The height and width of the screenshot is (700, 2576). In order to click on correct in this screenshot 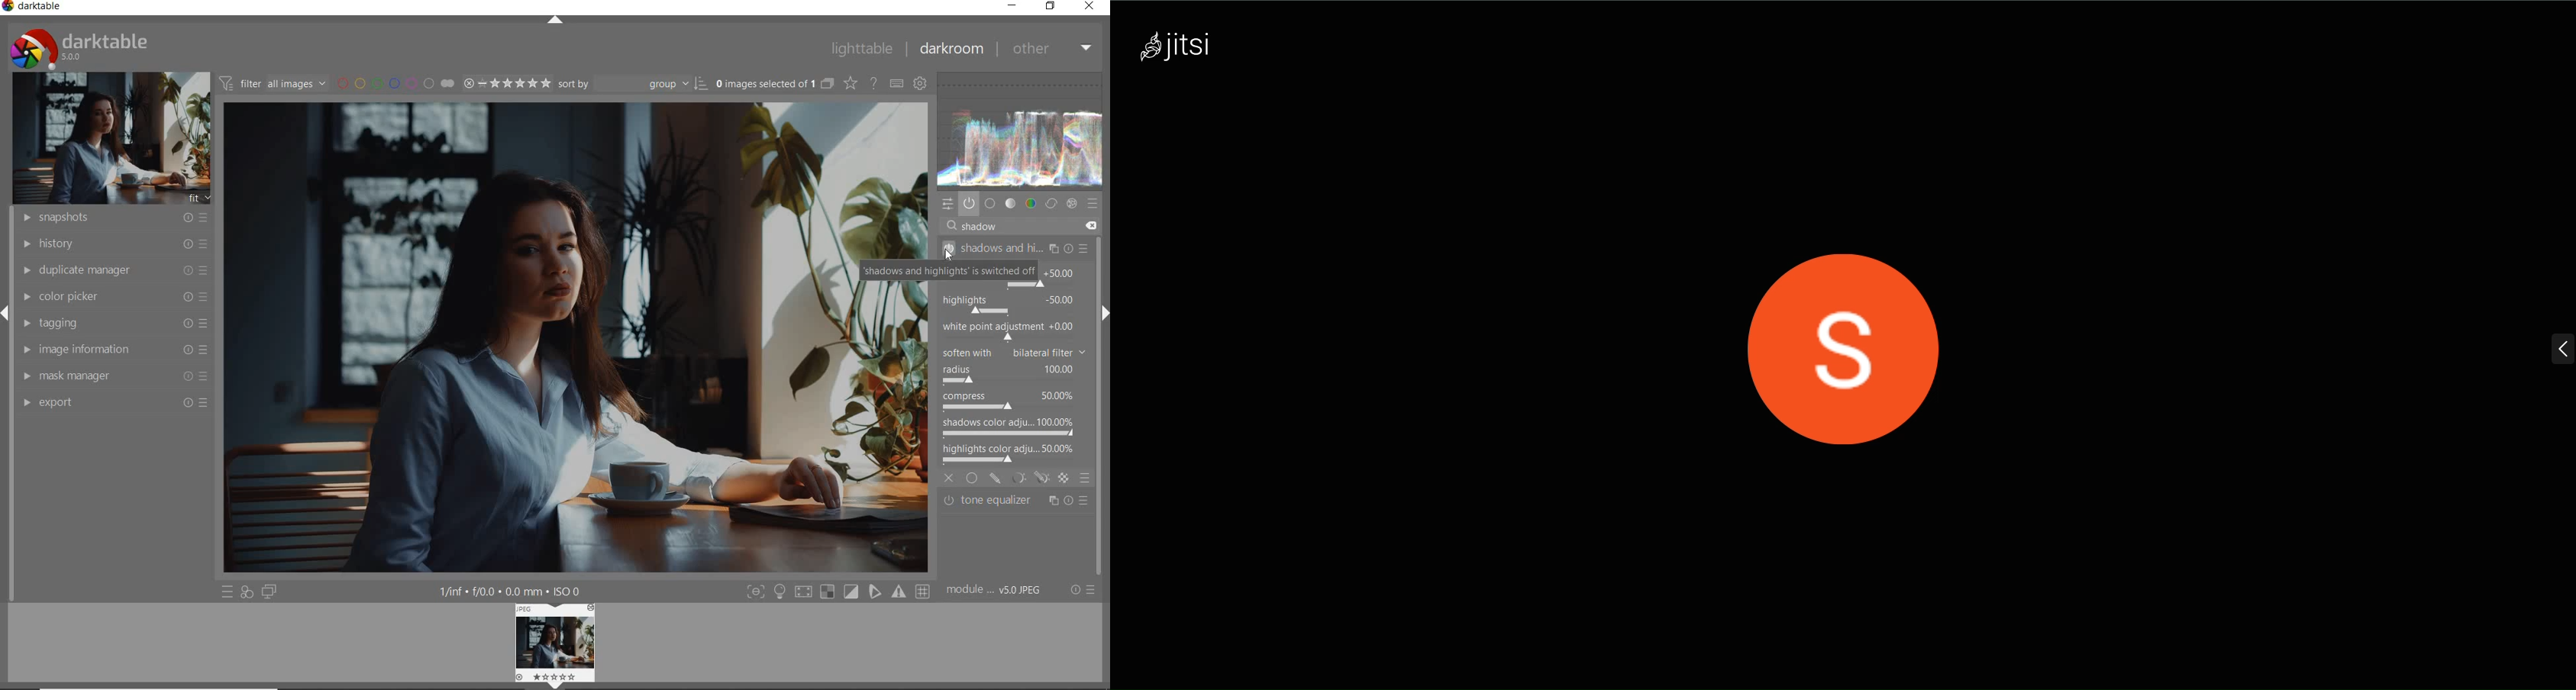, I will do `click(1051, 203)`.